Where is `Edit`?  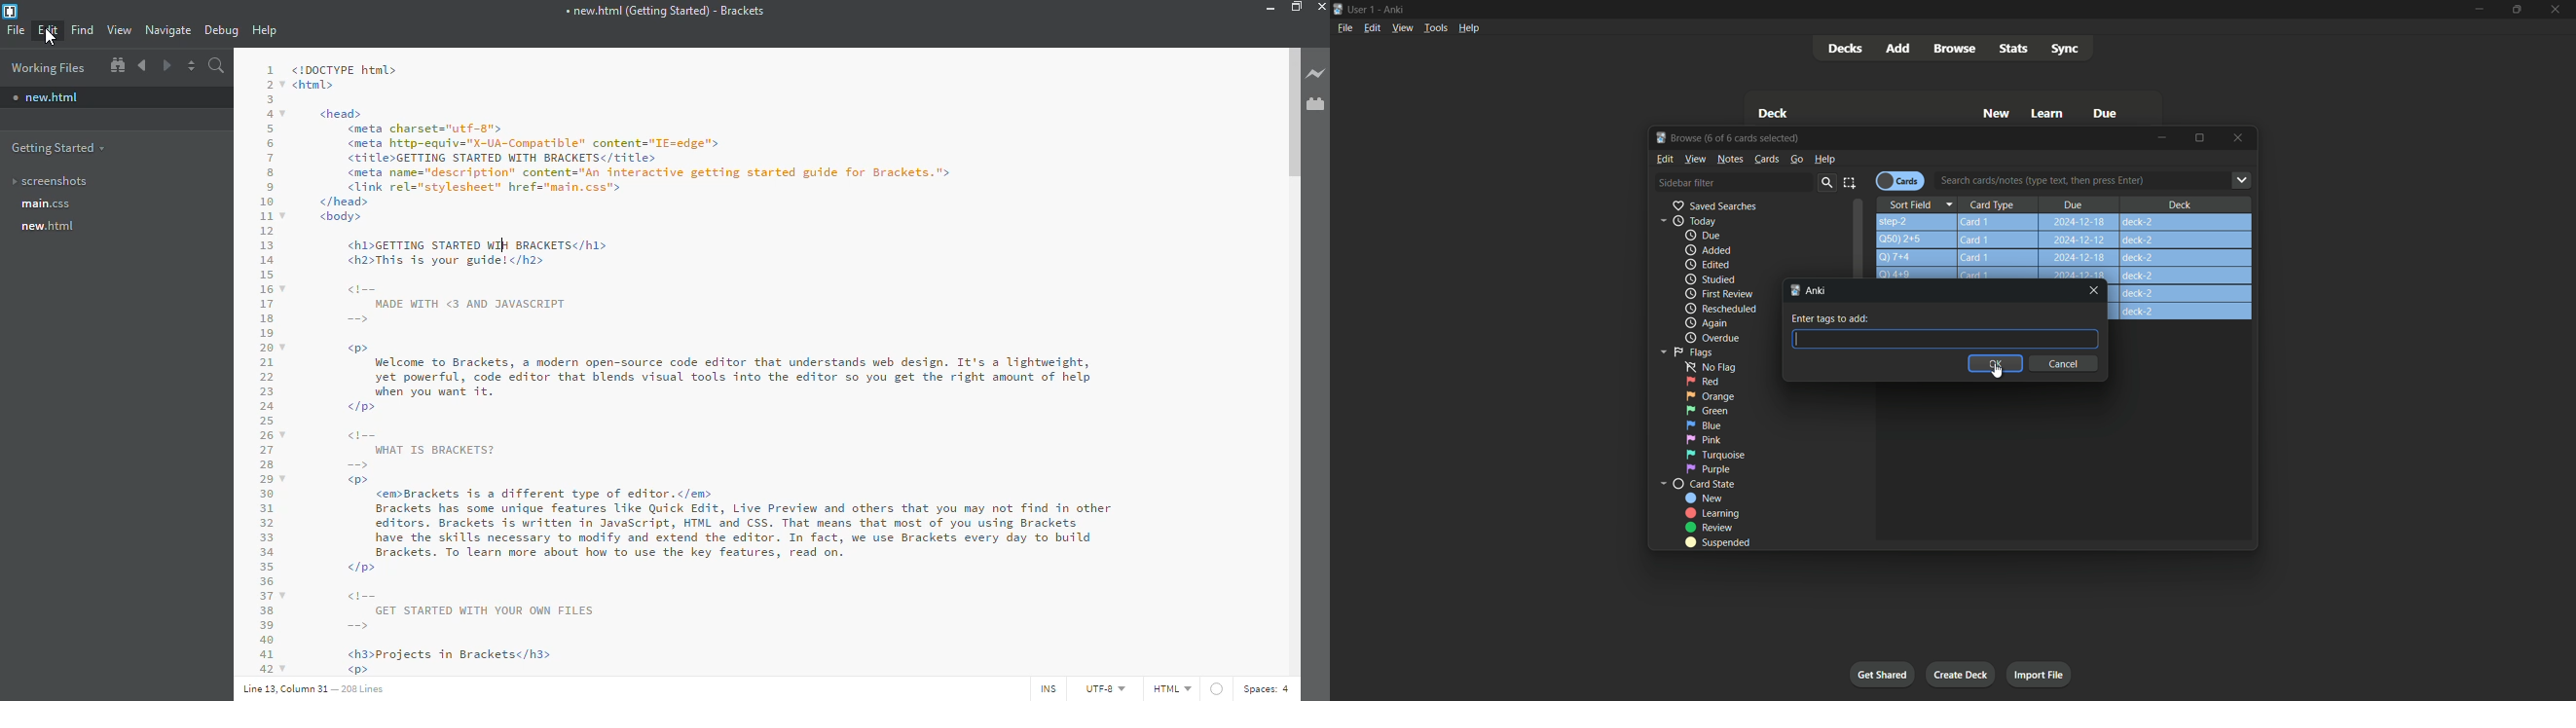
Edit is located at coordinates (1665, 158).